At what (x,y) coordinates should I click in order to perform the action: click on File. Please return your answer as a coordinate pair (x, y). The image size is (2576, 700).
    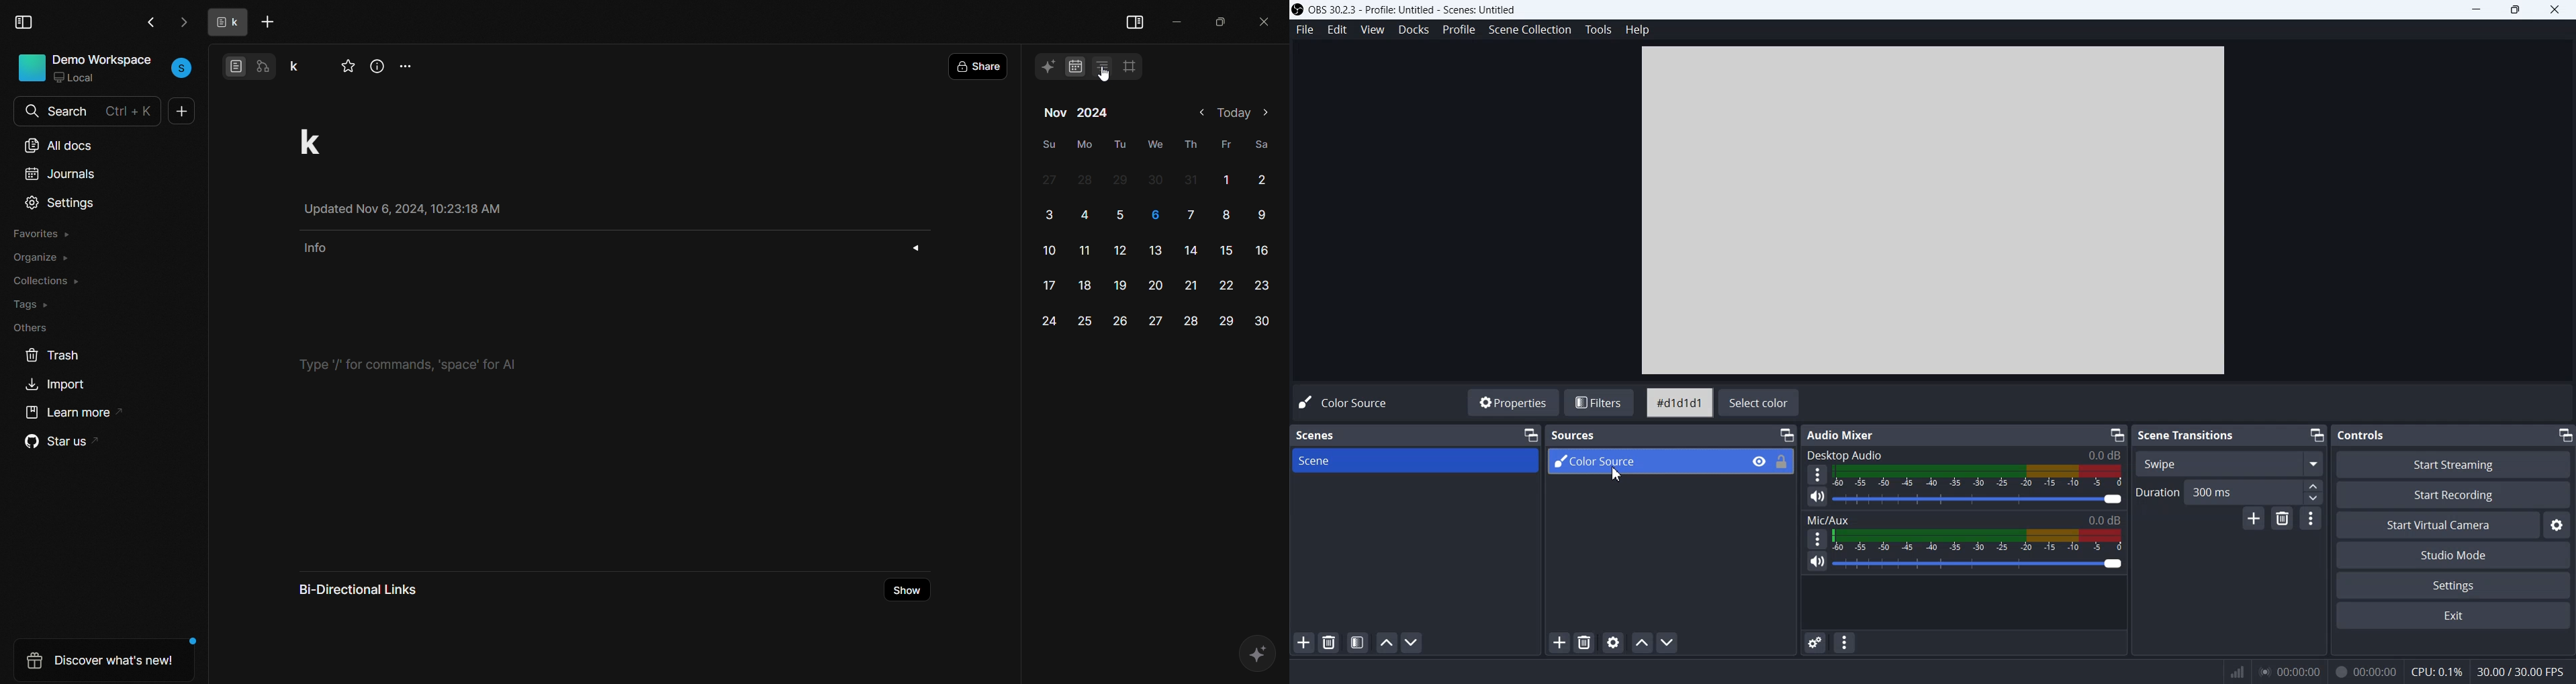
    Looking at the image, I should click on (1304, 31).